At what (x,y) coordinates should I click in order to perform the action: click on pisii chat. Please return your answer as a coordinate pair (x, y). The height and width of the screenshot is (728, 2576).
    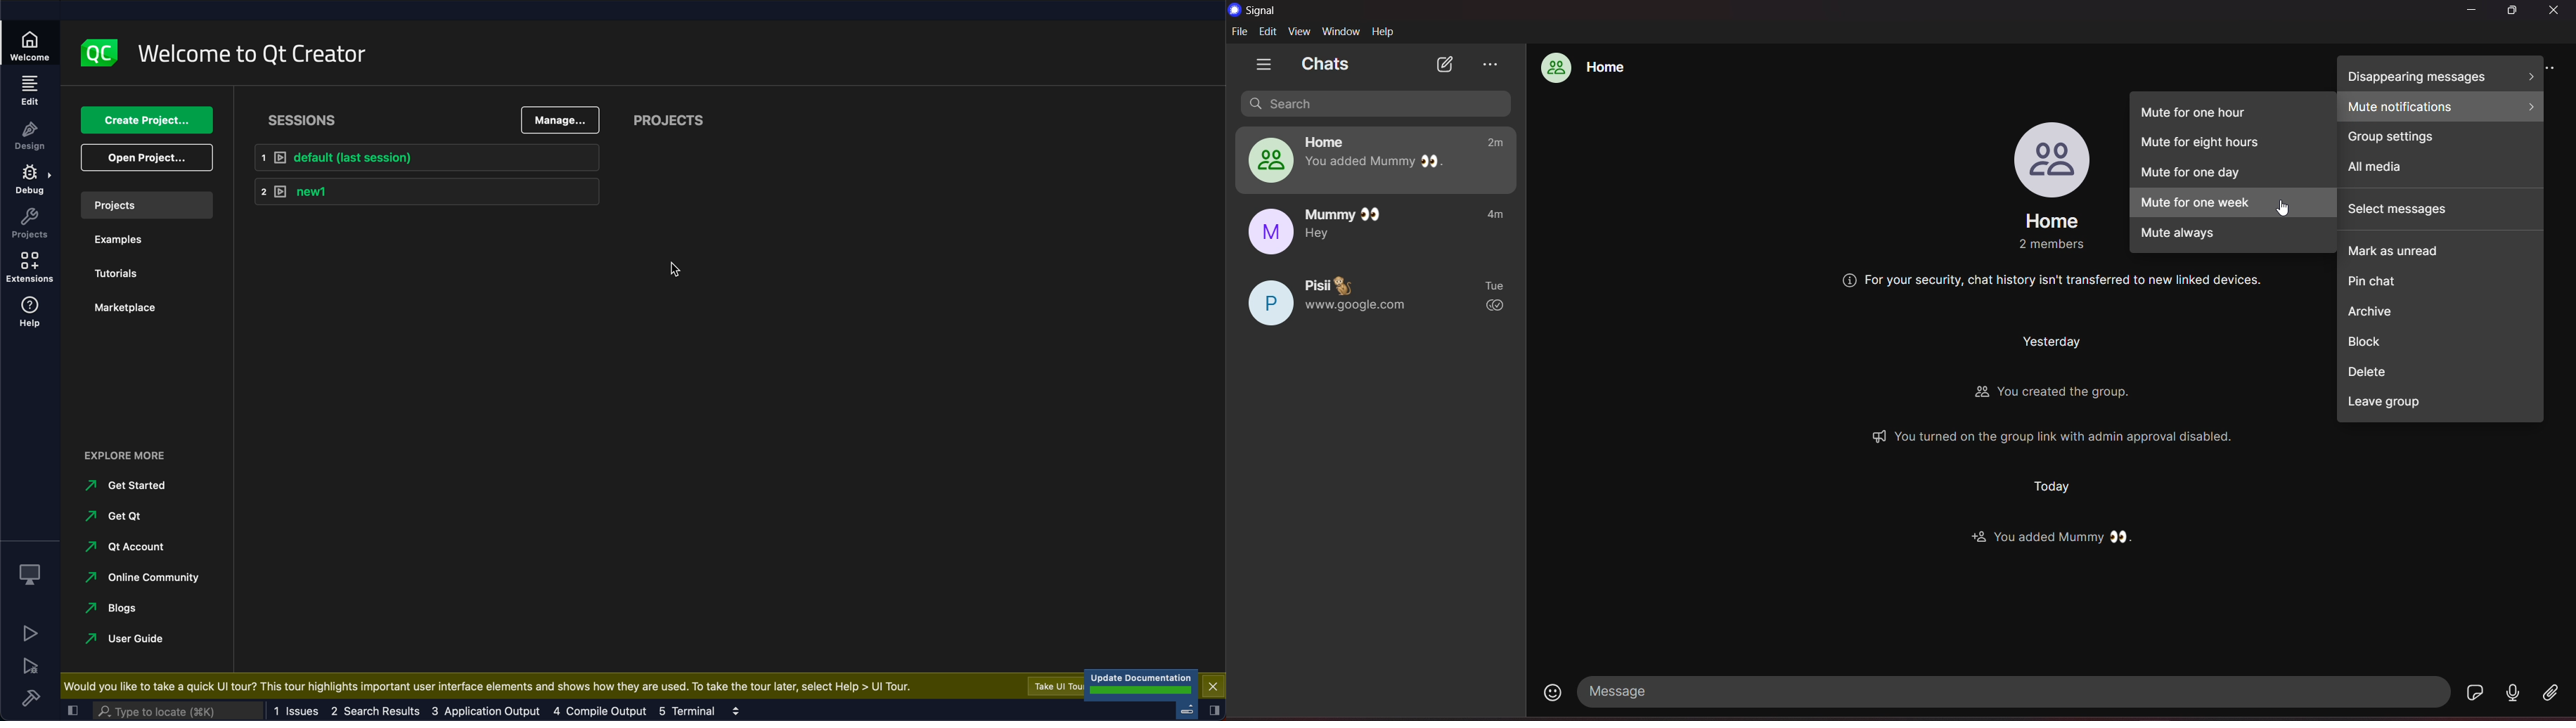
    Looking at the image, I should click on (1377, 299).